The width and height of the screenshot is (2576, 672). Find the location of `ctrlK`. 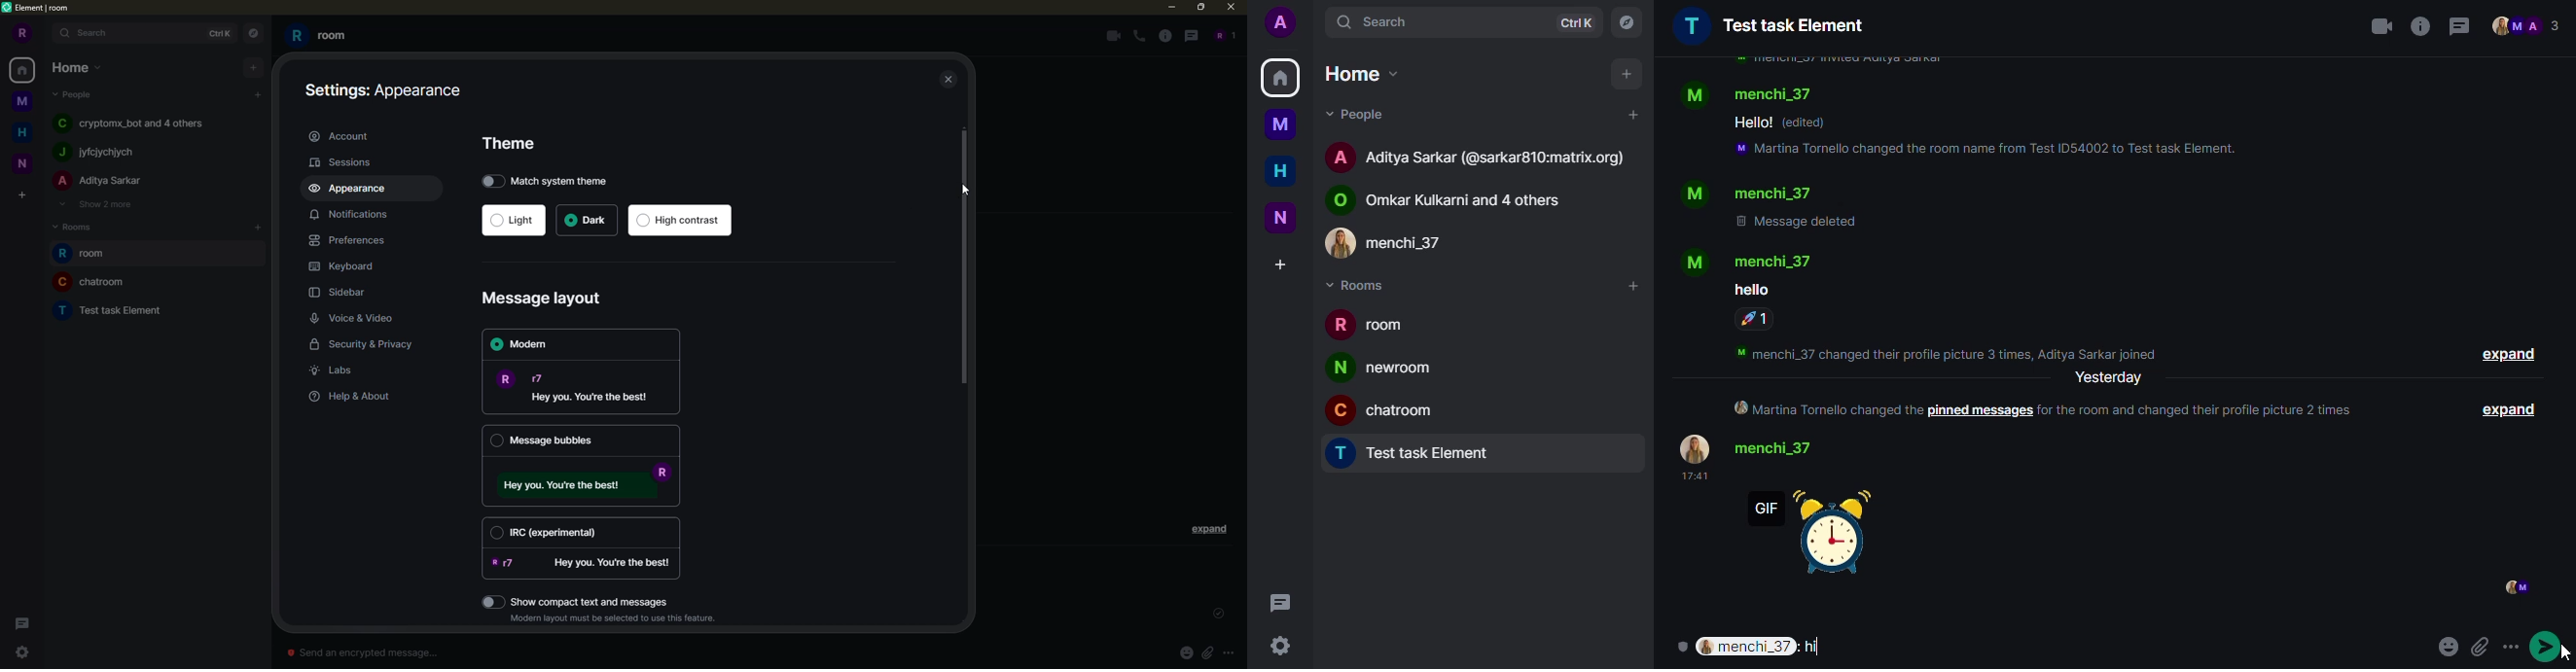

ctrlK is located at coordinates (1571, 21).